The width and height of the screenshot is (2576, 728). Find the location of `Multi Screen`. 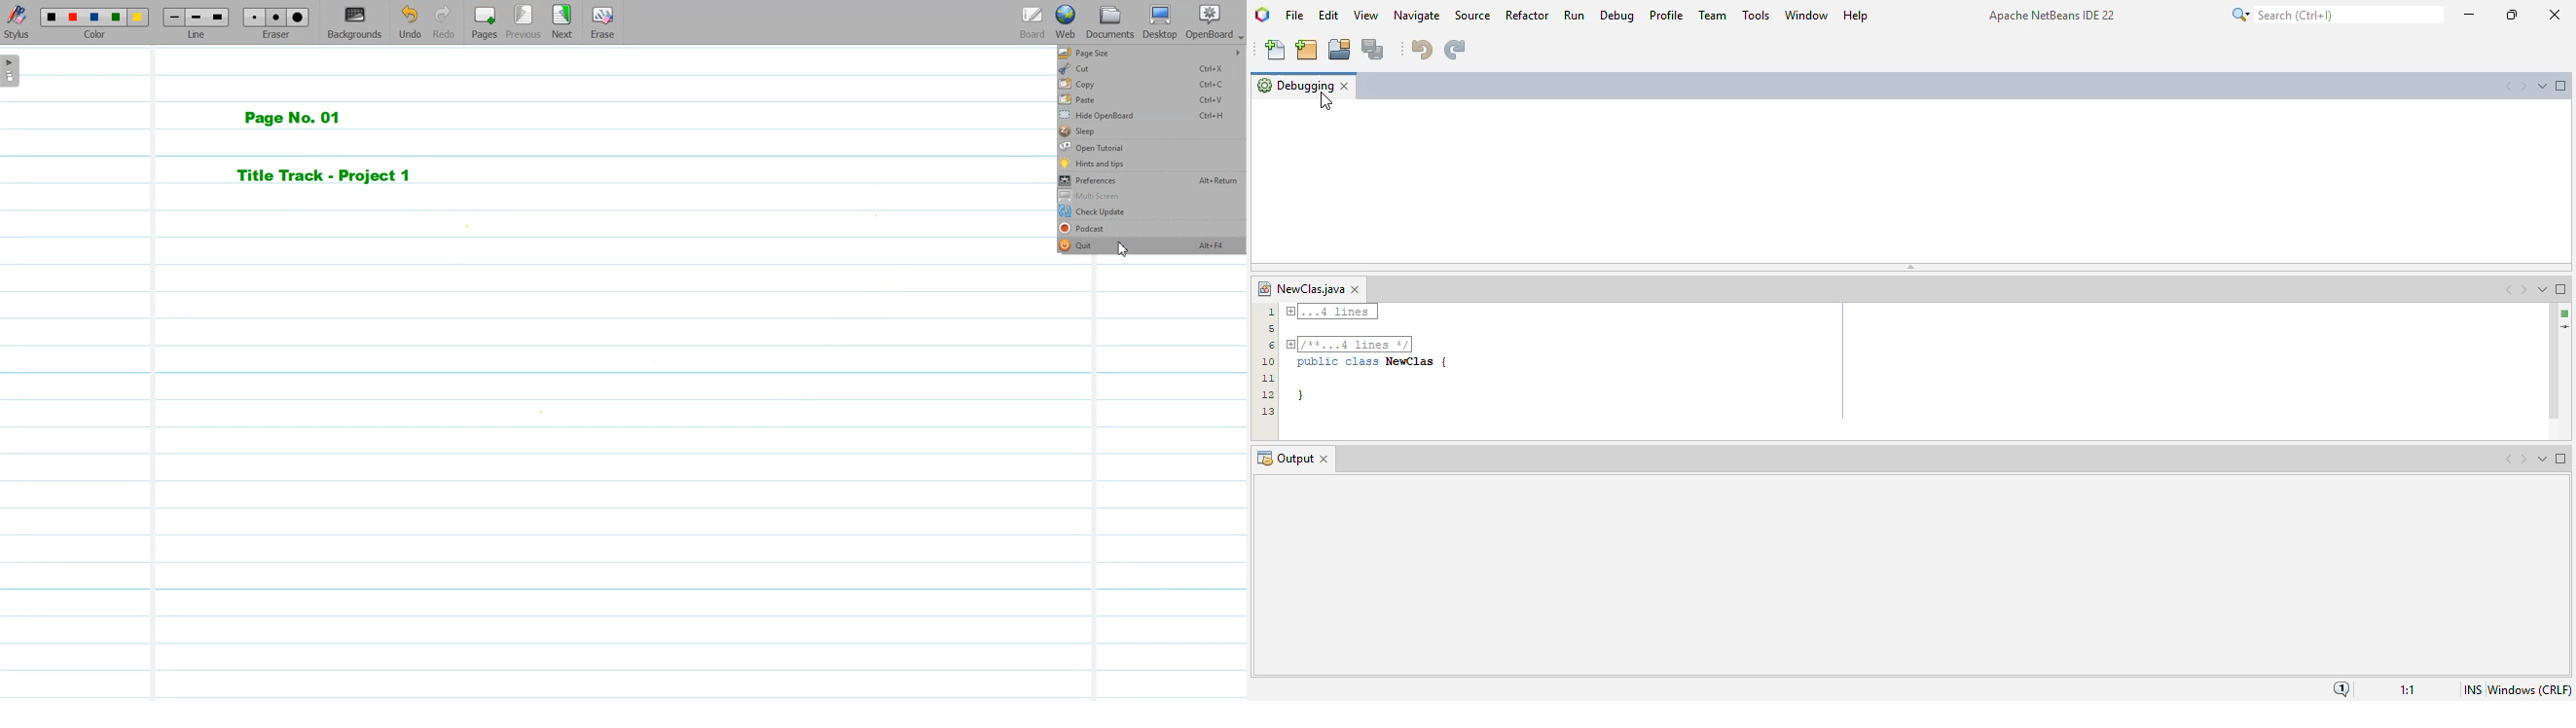

Multi Screen is located at coordinates (1152, 195).